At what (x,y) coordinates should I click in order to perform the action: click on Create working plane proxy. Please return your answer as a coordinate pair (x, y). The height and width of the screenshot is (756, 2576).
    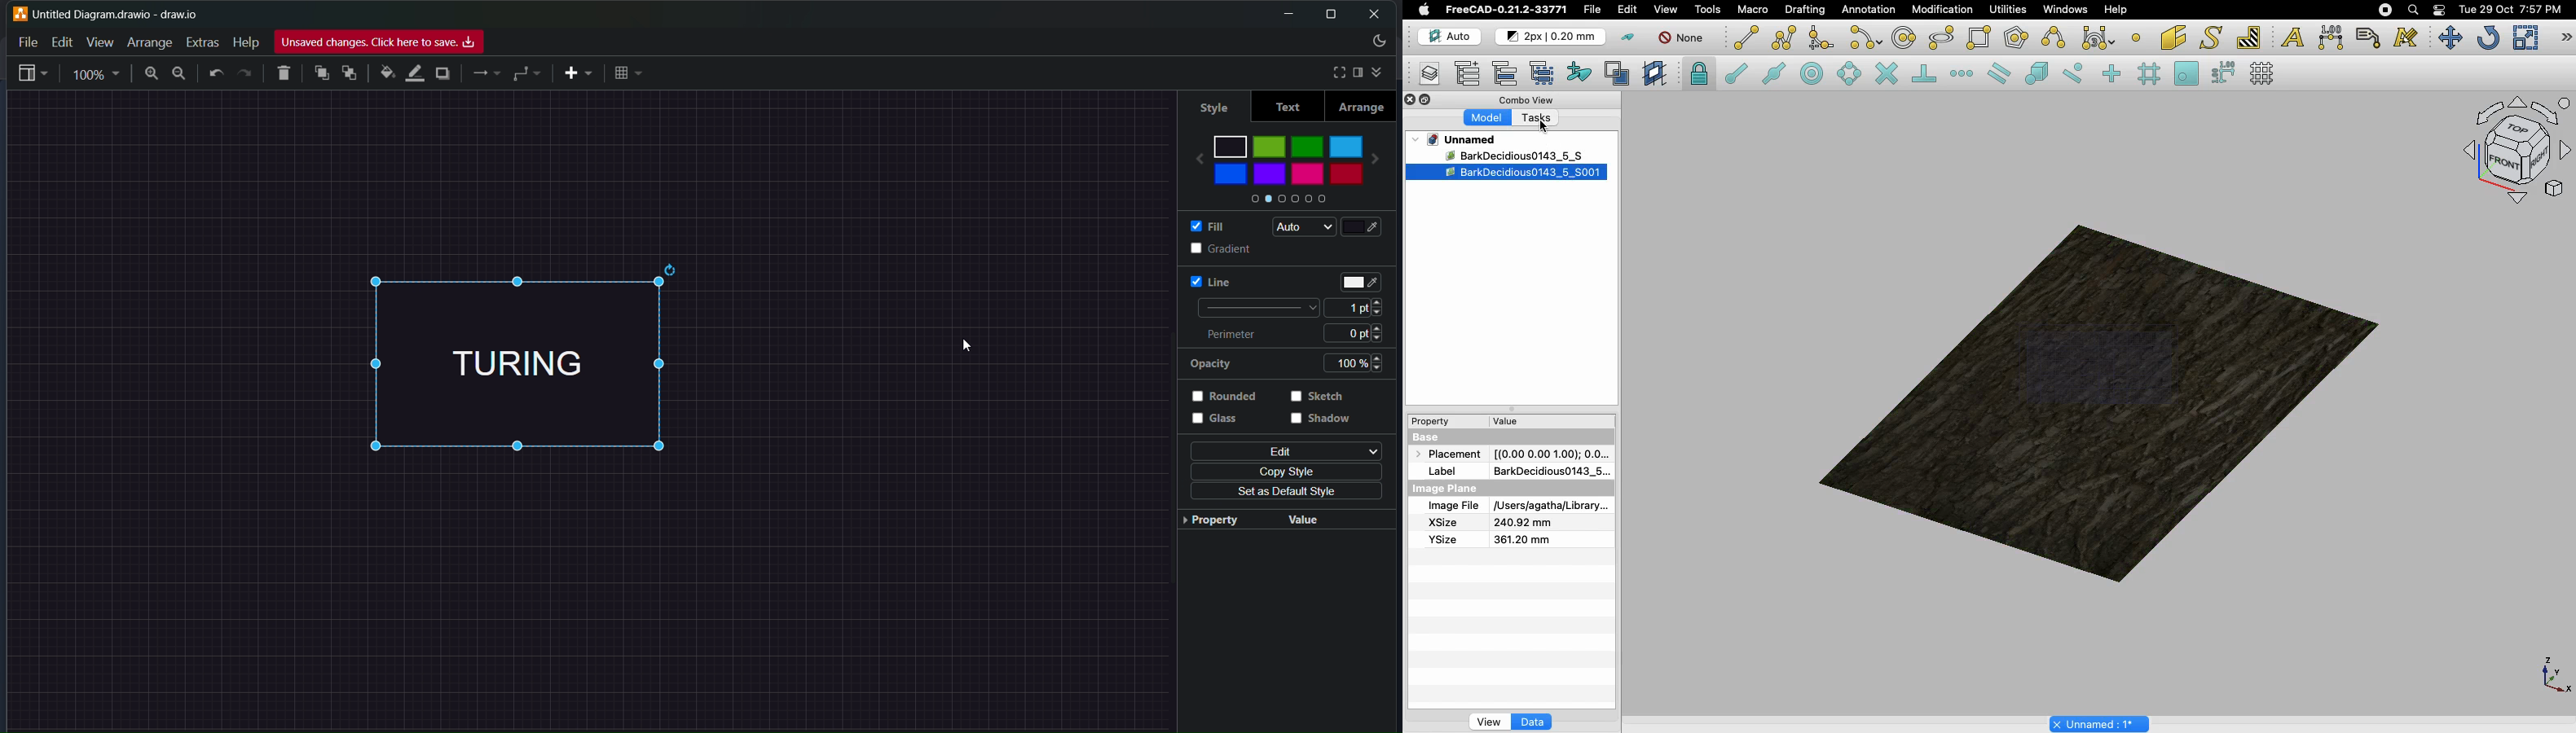
    Looking at the image, I should click on (1620, 74).